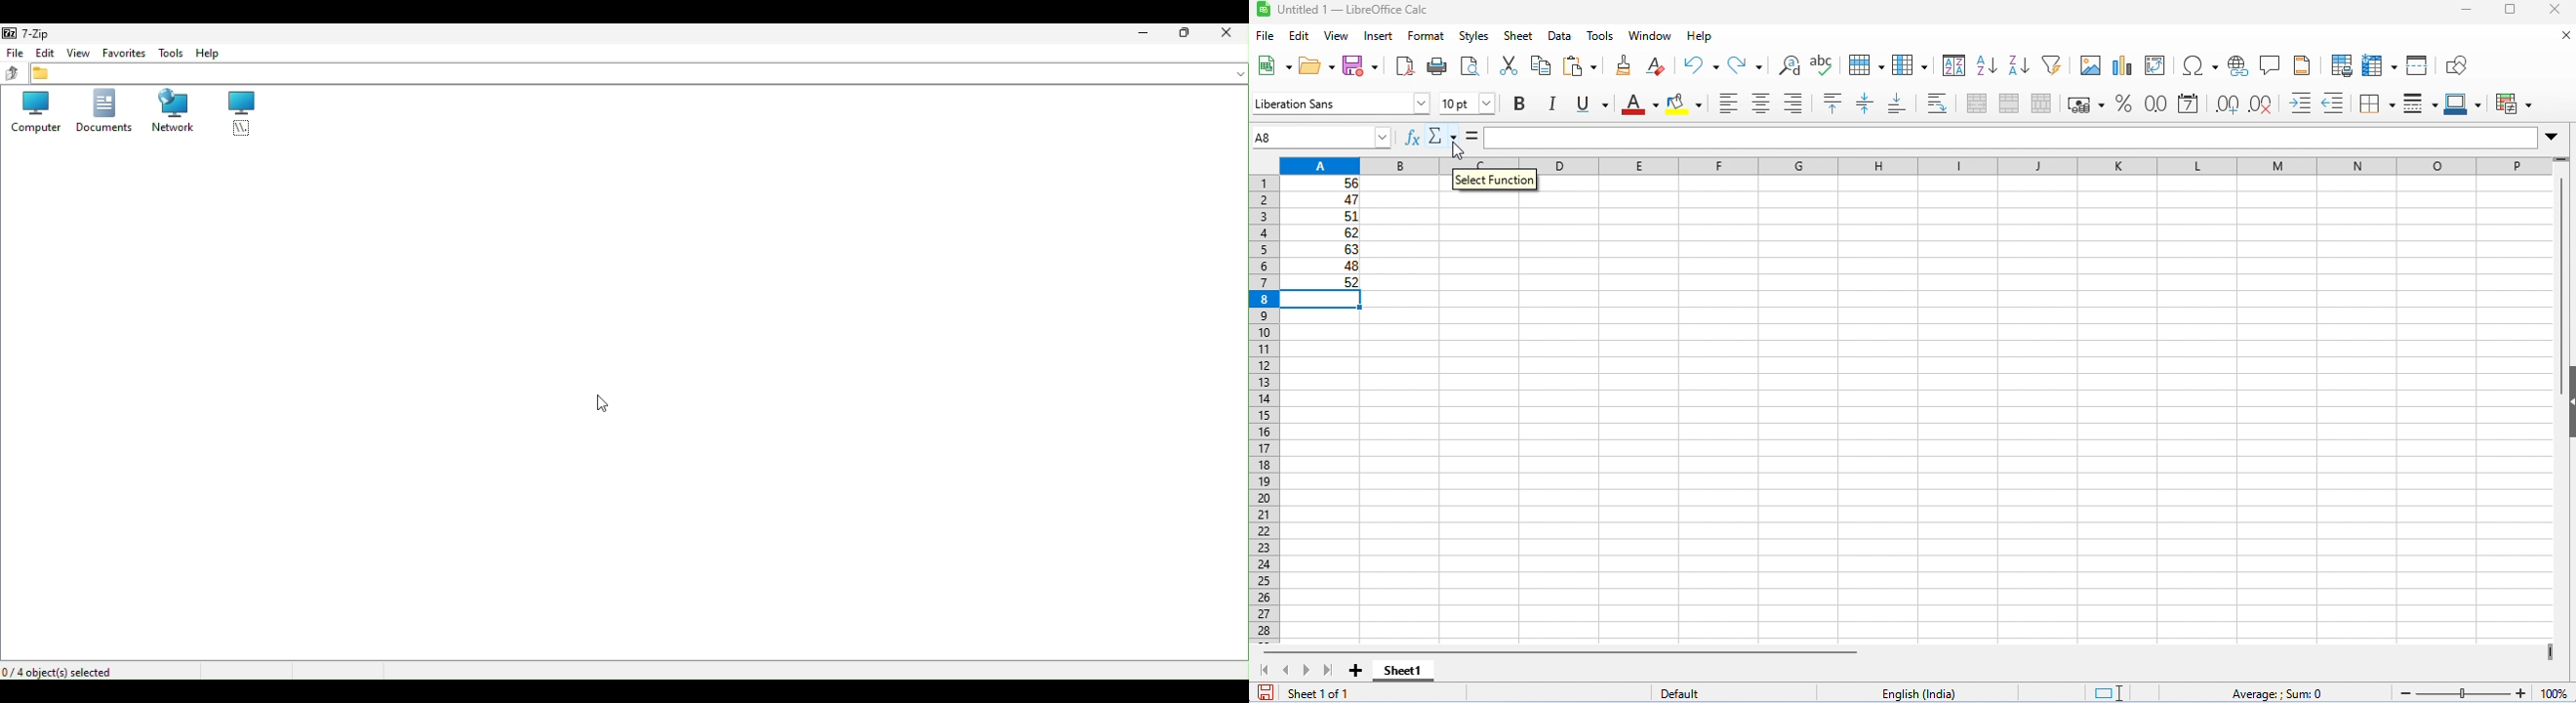  What do you see at coordinates (1761, 103) in the screenshot?
I see `align center` at bounding box center [1761, 103].